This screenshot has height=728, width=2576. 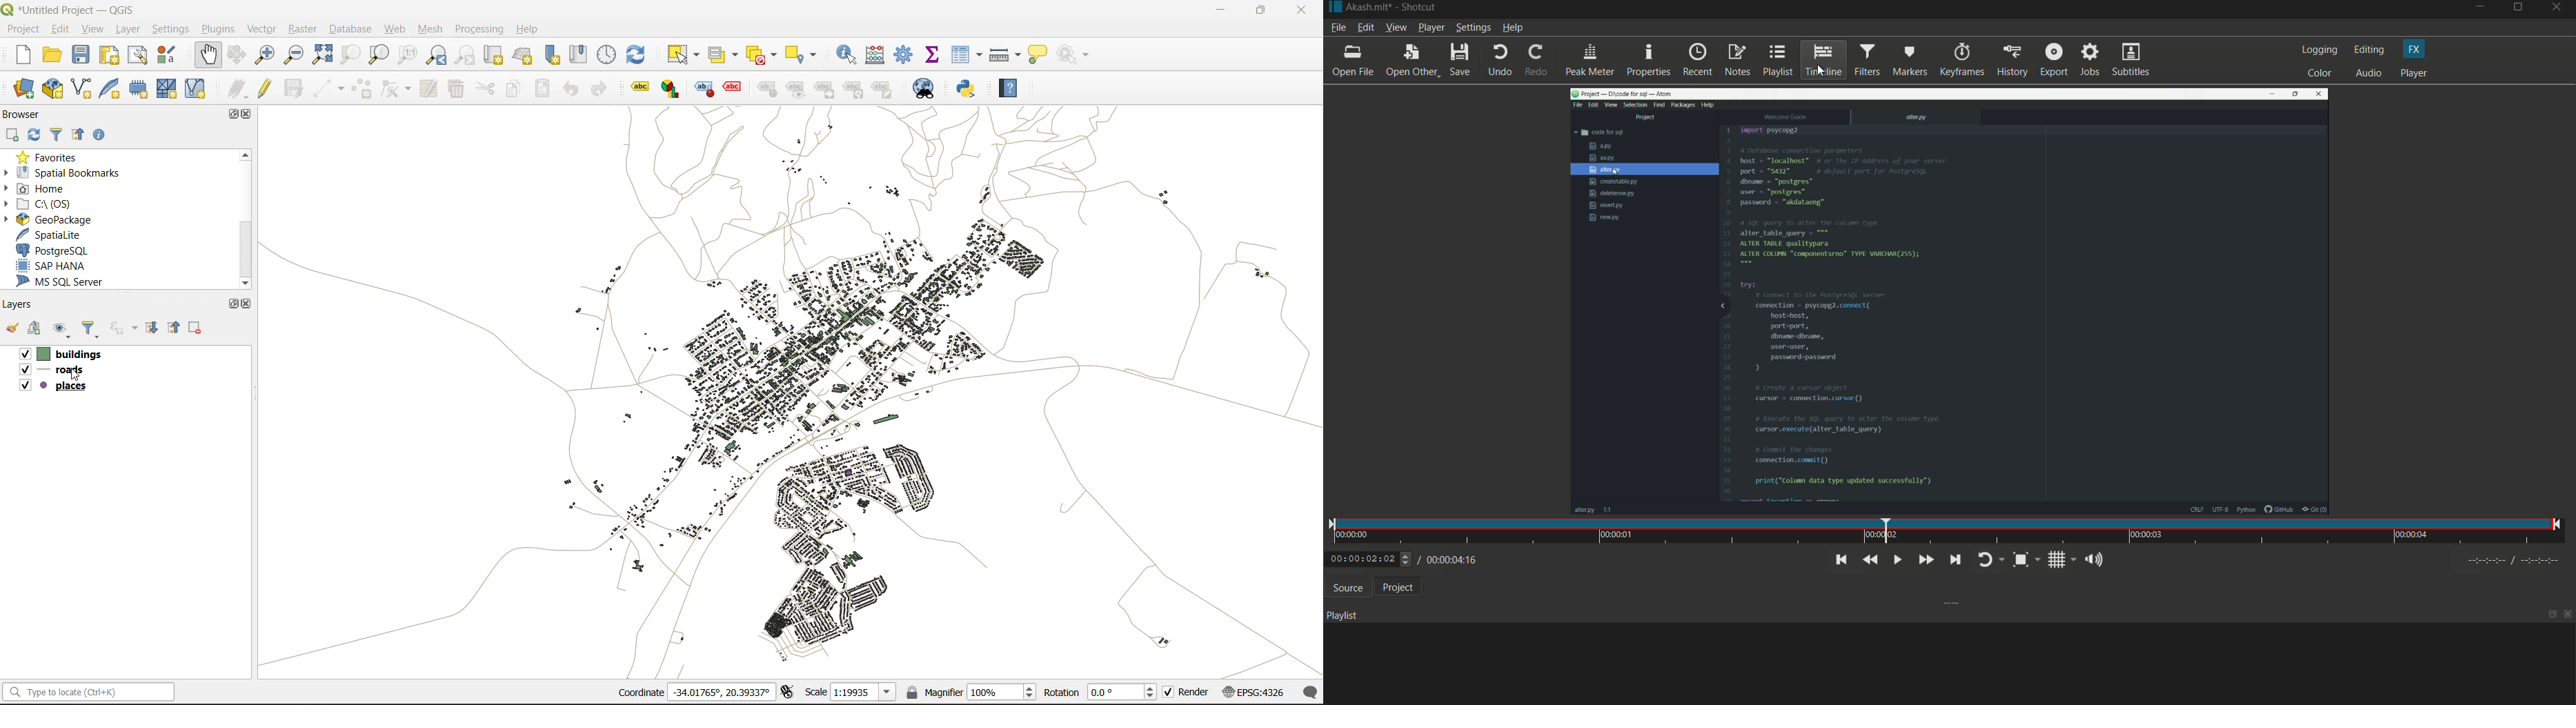 What do you see at coordinates (264, 53) in the screenshot?
I see `zoom in` at bounding box center [264, 53].